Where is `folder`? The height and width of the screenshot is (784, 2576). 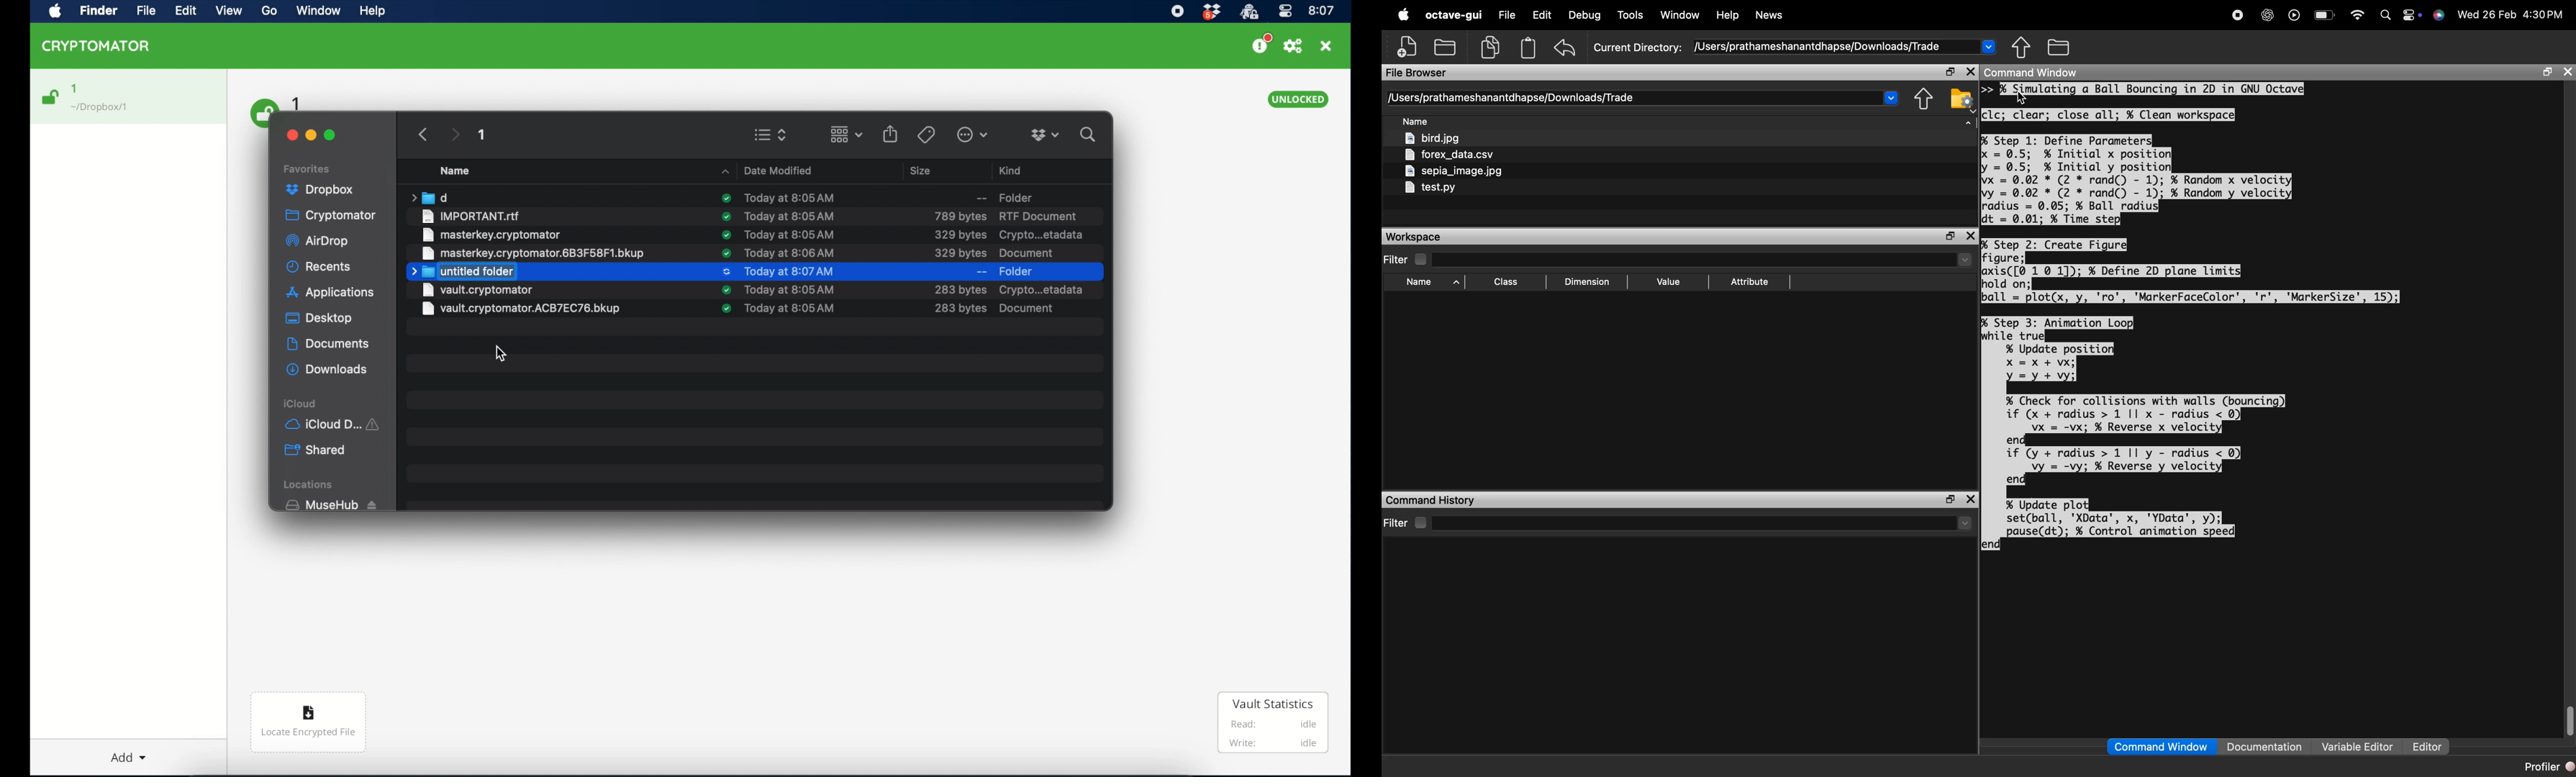 folder is located at coordinates (2059, 47).